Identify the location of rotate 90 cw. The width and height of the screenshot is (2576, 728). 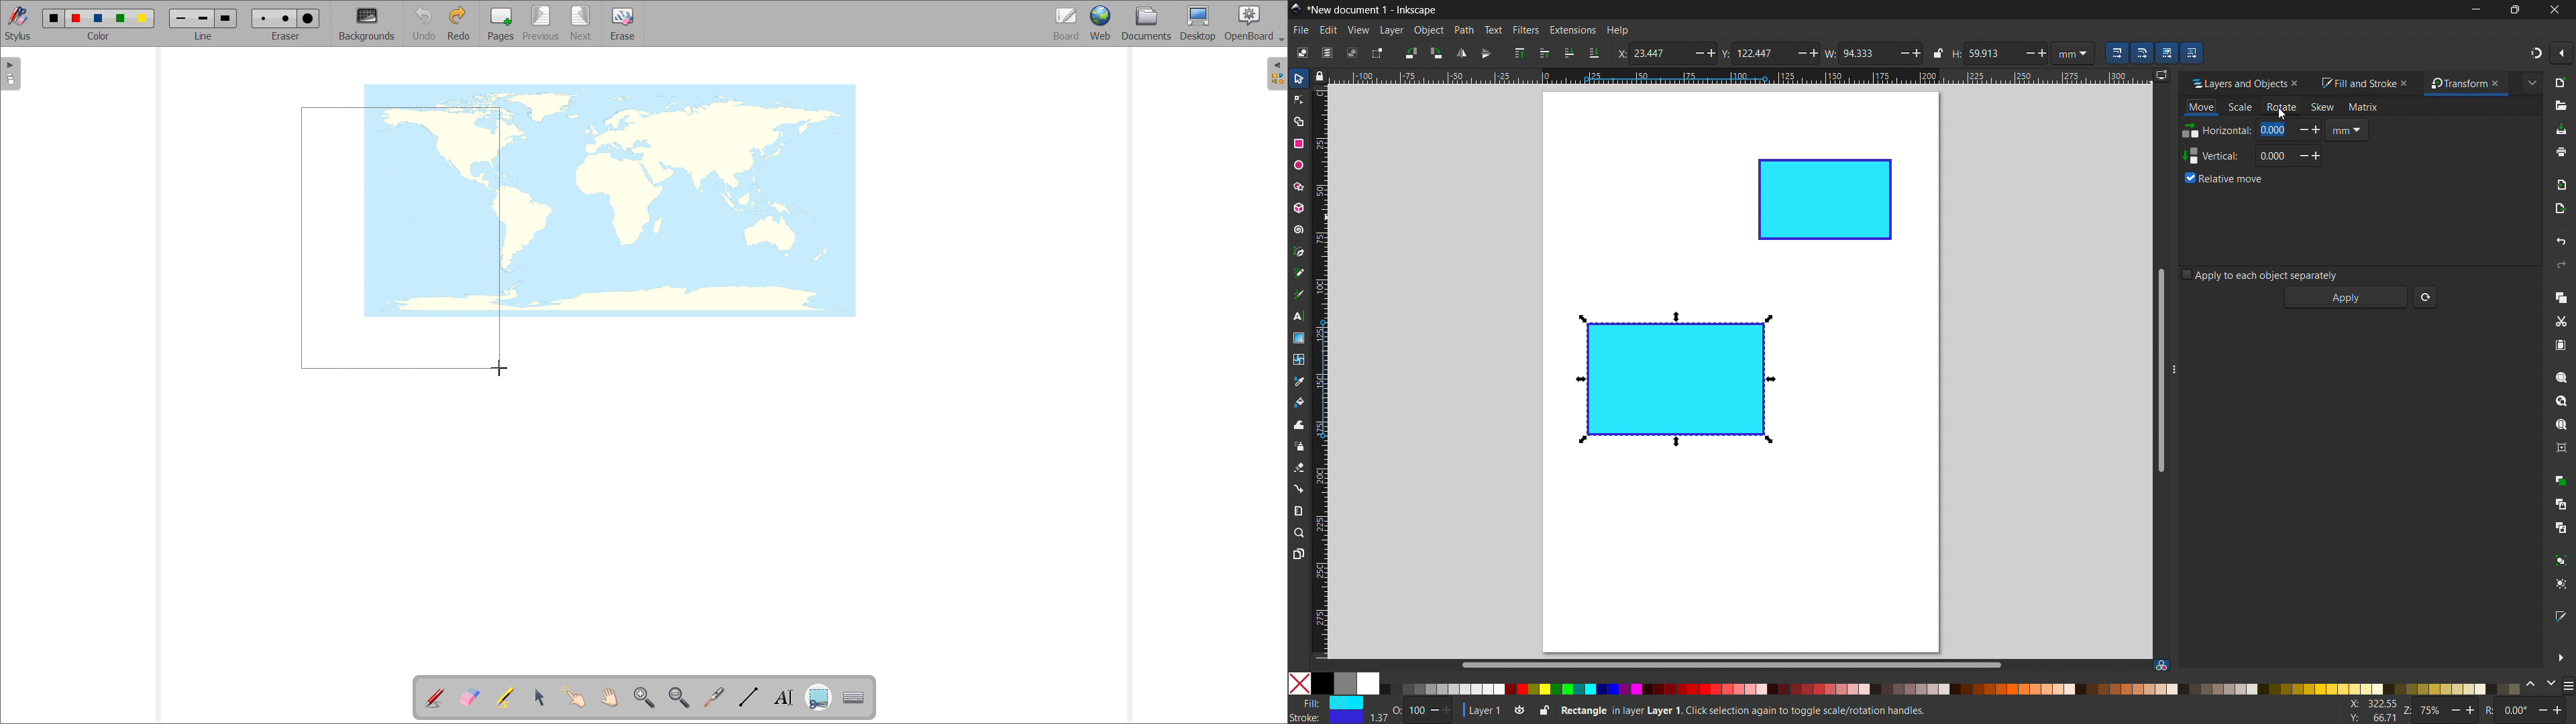
(1436, 53).